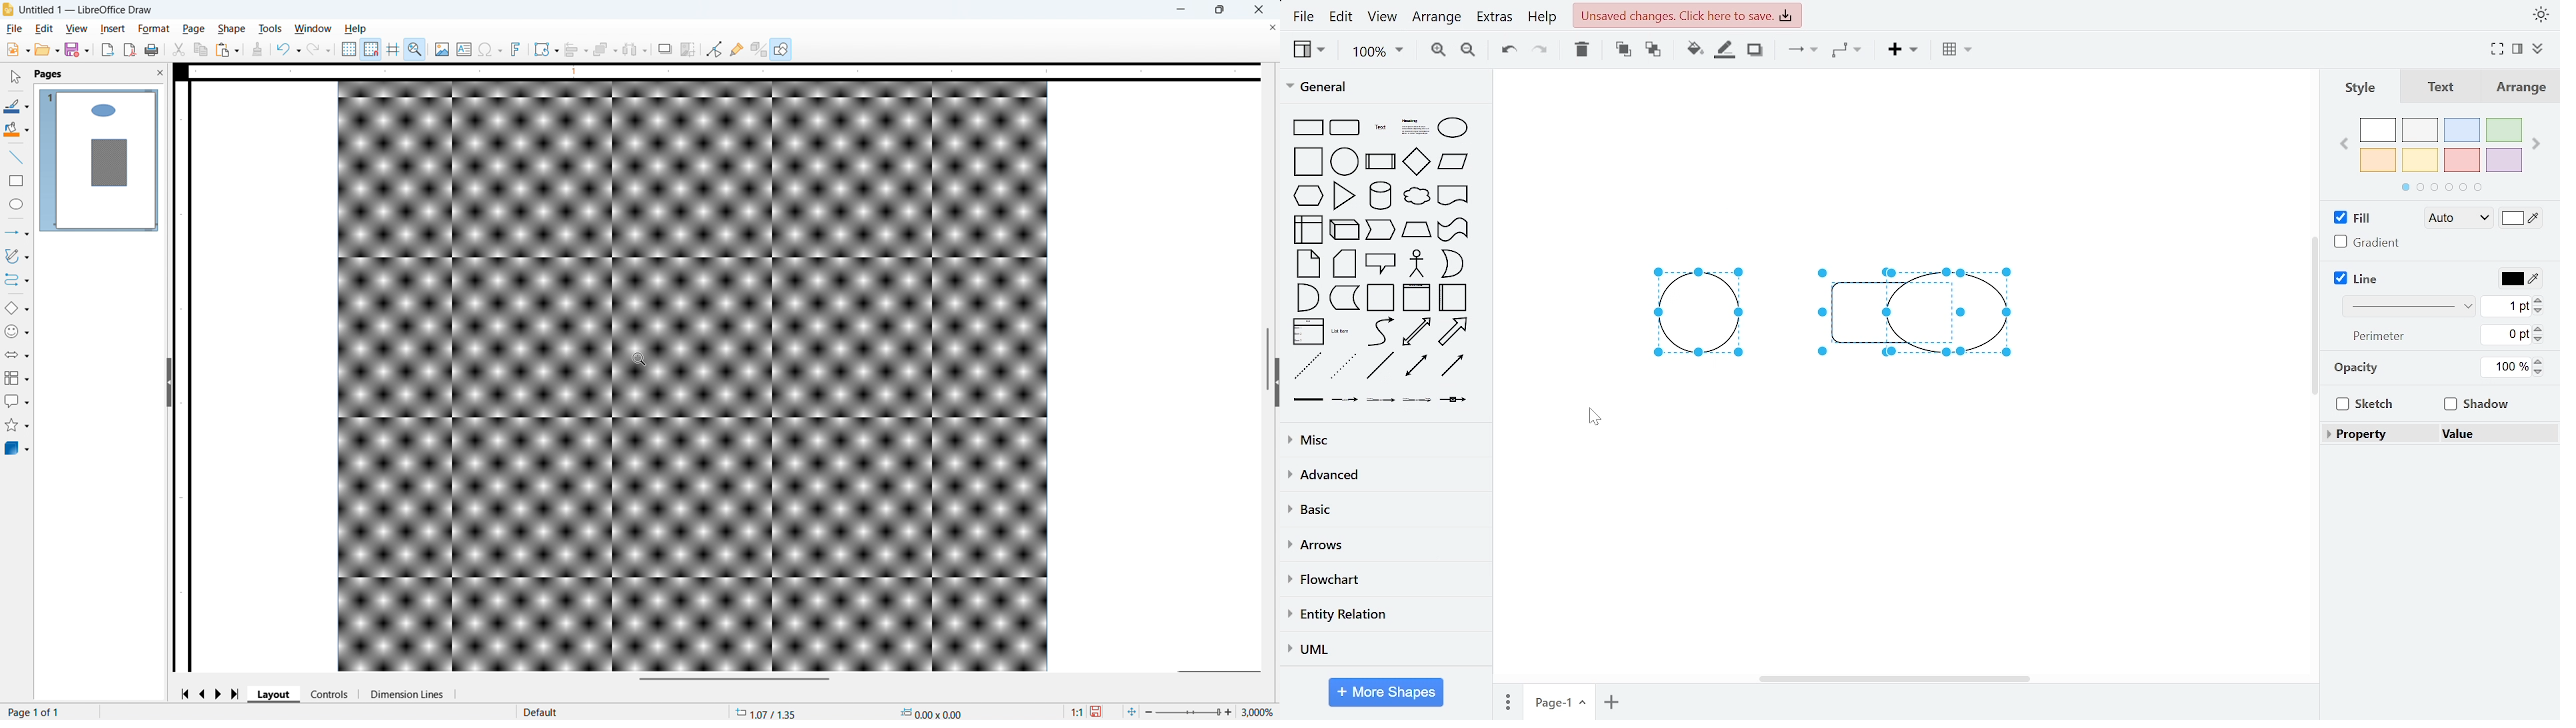  I want to click on Arrange , so click(605, 50).